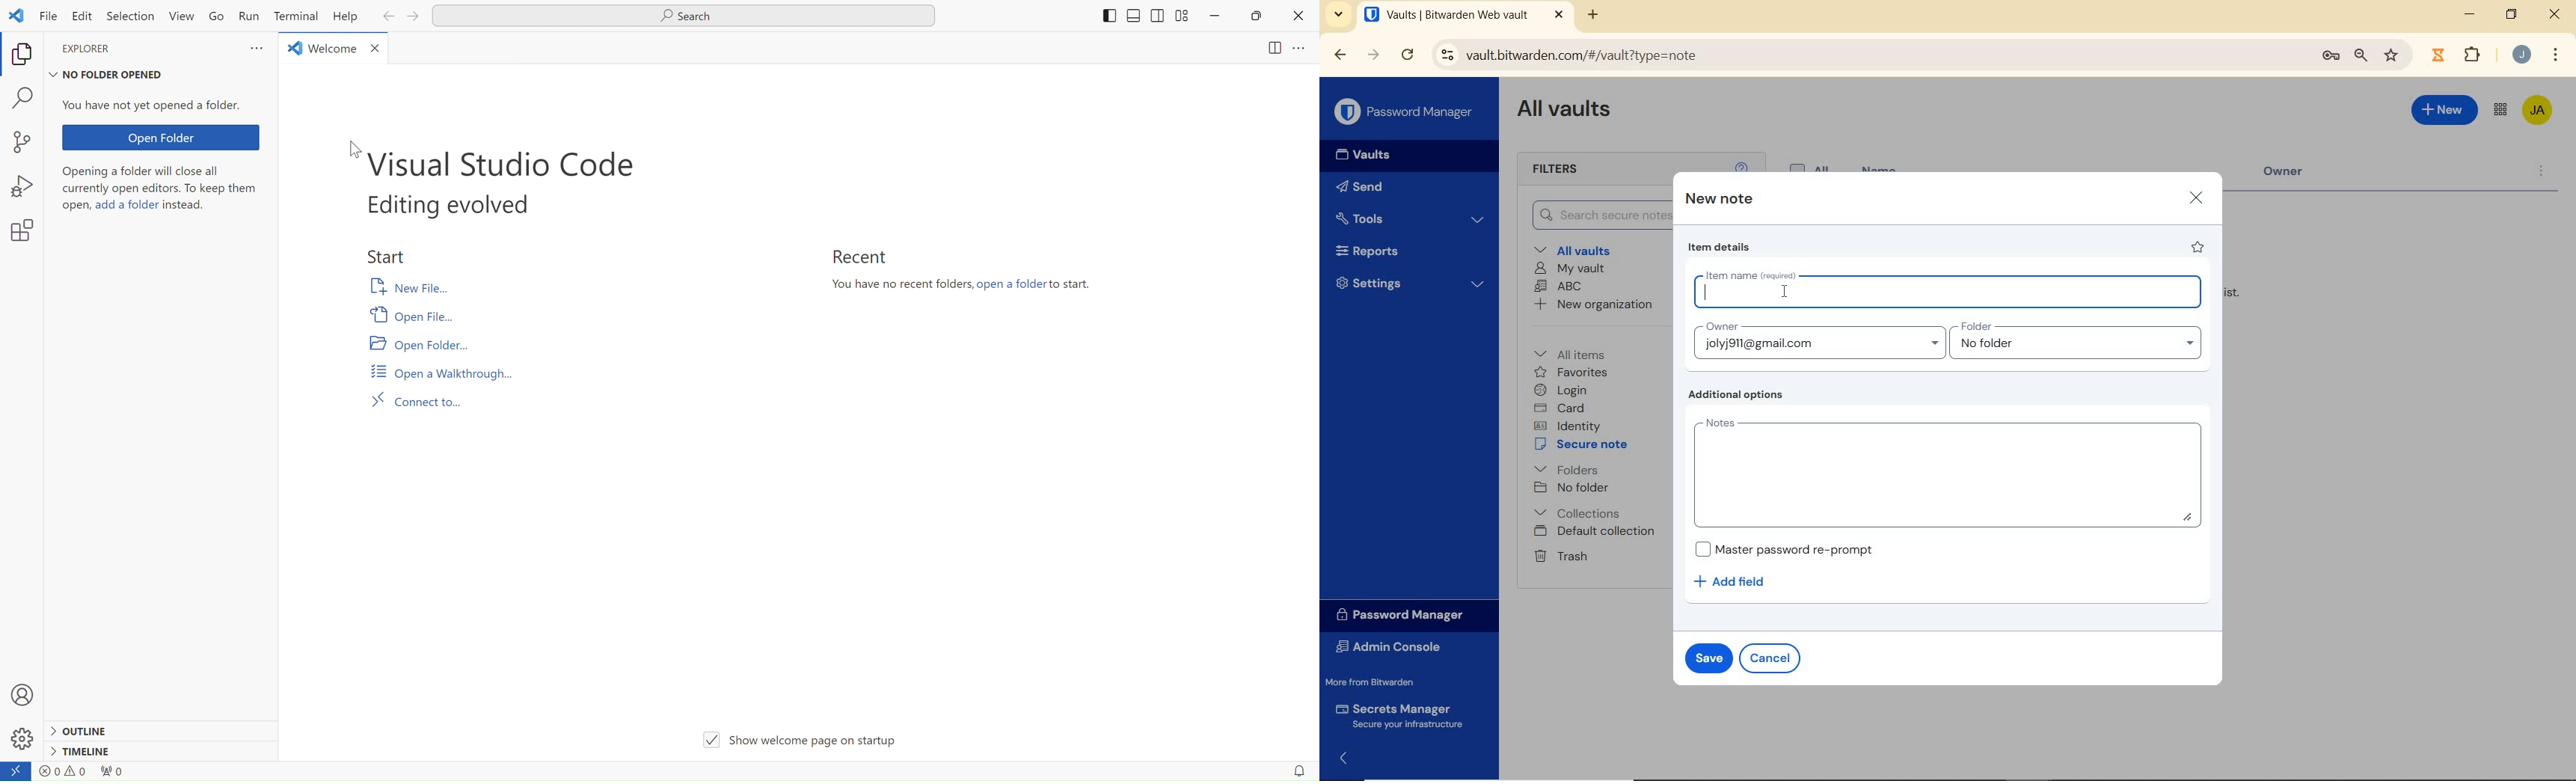 Image resolution: width=2576 pixels, height=784 pixels. I want to click on open tab, so click(1464, 14).